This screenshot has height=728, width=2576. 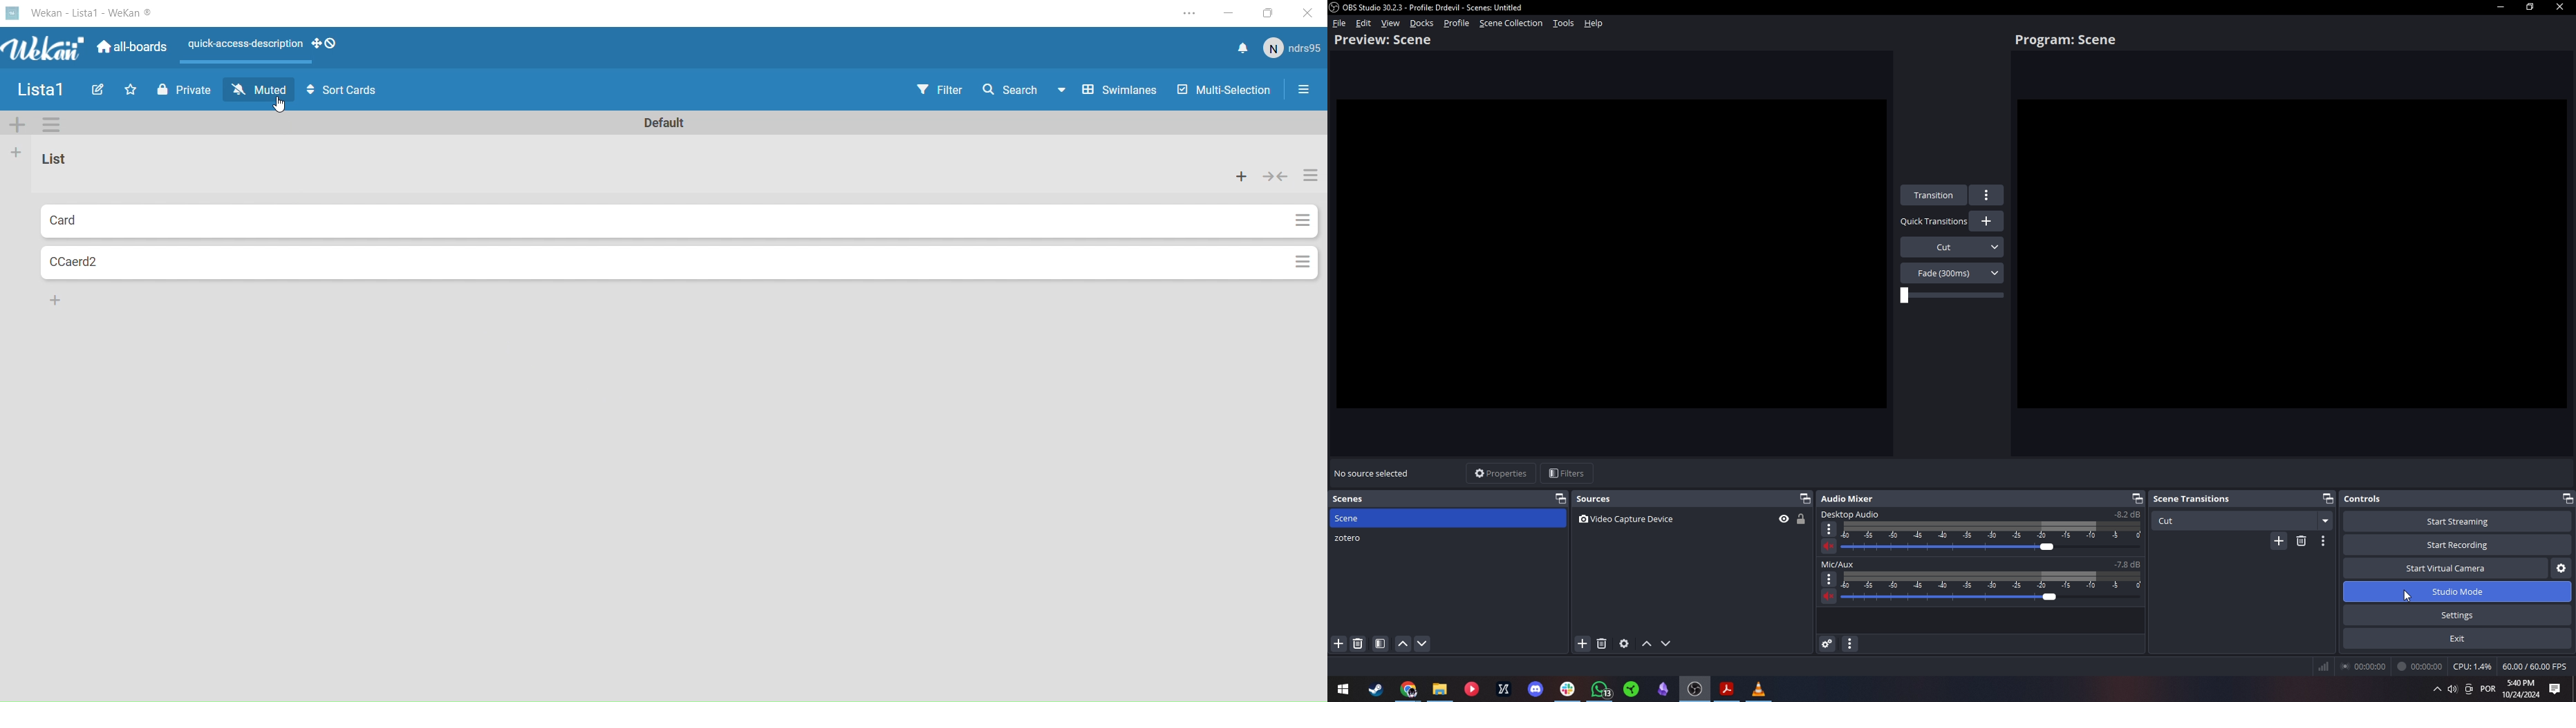 I want to click on discord, so click(x=1535, y=688).